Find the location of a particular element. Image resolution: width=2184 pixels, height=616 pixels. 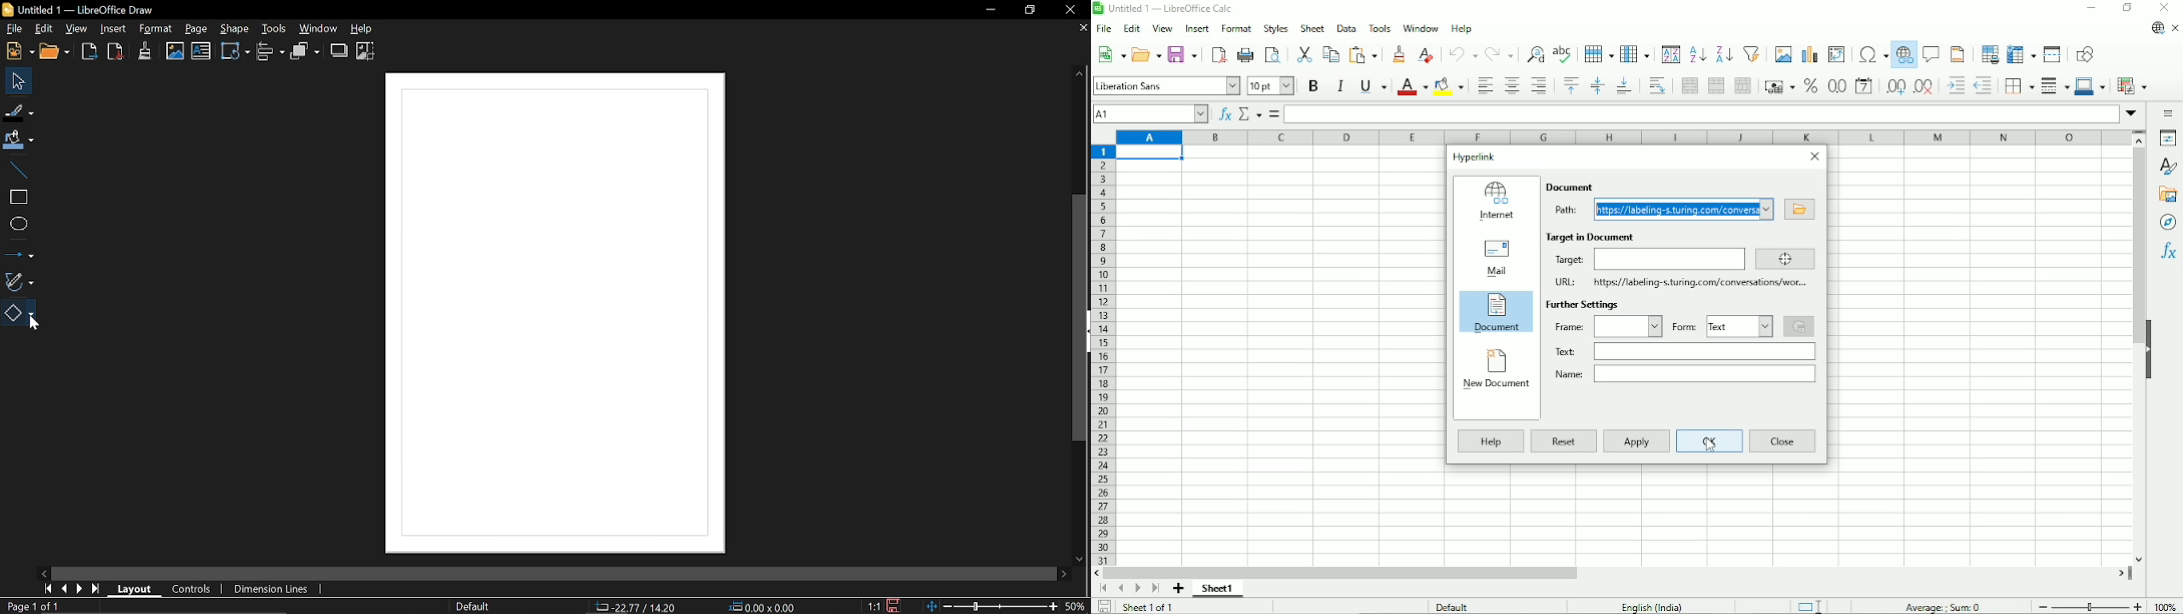

Sort ascending is located at coordinates (1697, 54).